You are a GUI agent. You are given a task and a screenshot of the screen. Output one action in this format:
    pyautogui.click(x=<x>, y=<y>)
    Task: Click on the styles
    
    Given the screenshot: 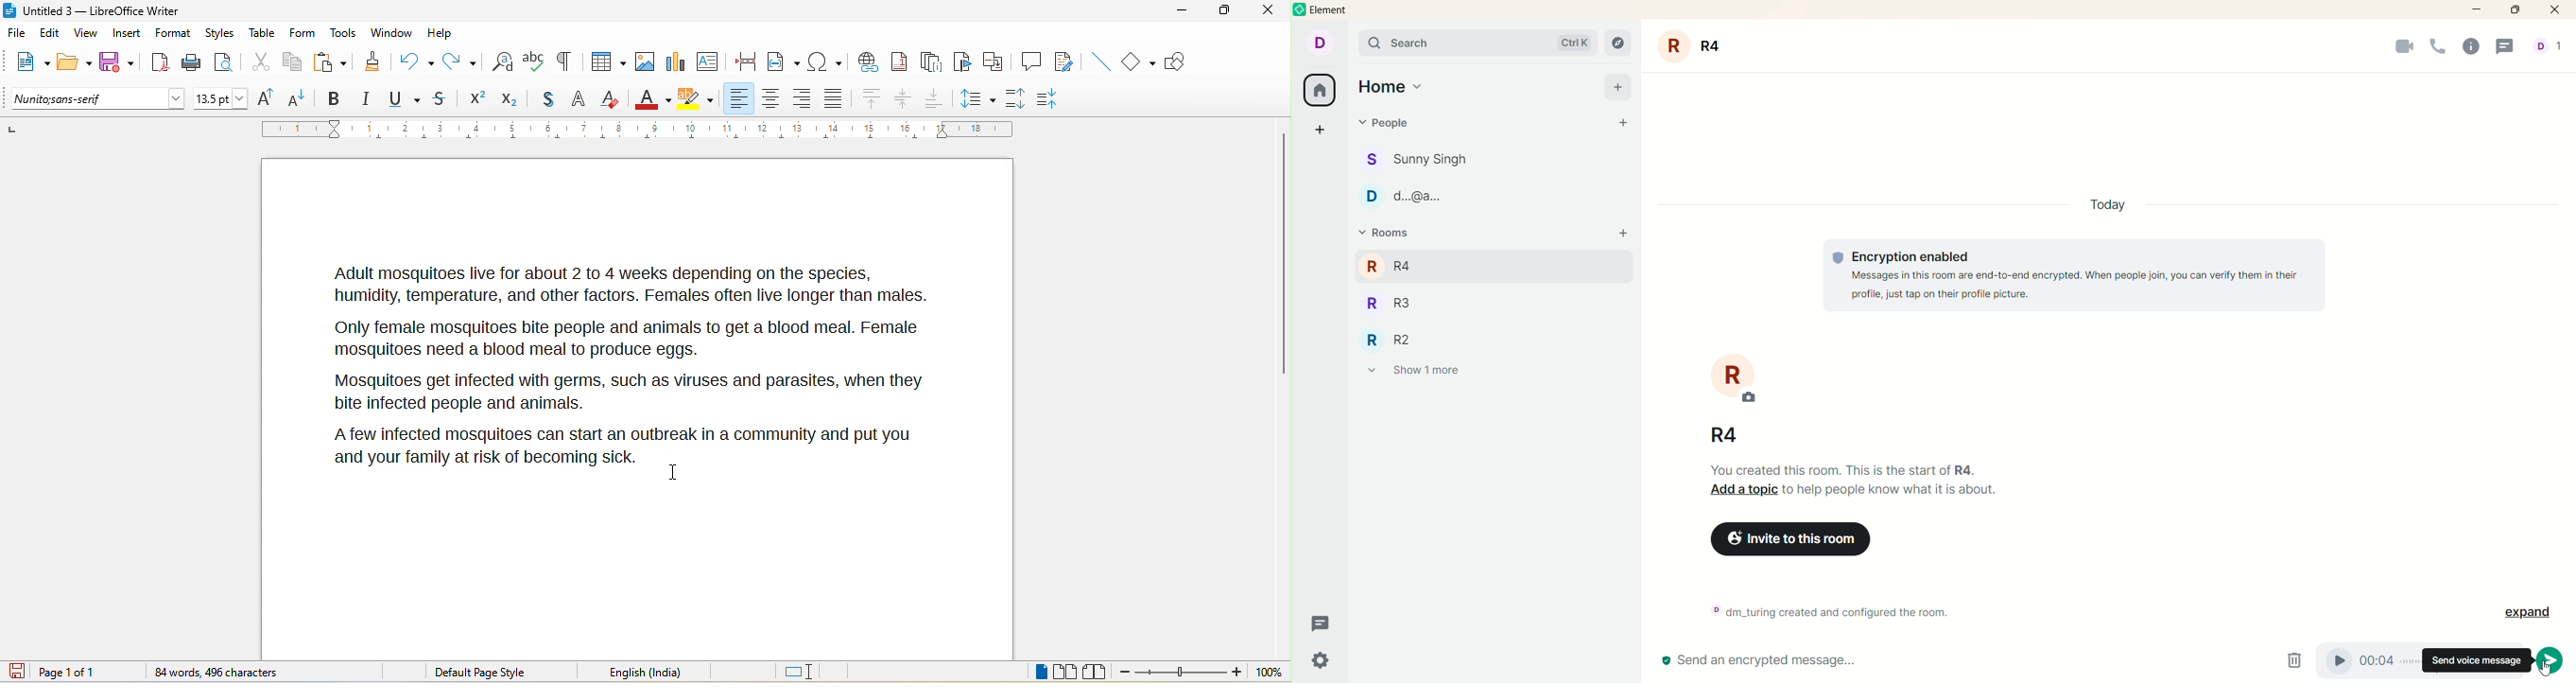 What is the action you would take?
    pyautogui.click(x=221, y=34)
    